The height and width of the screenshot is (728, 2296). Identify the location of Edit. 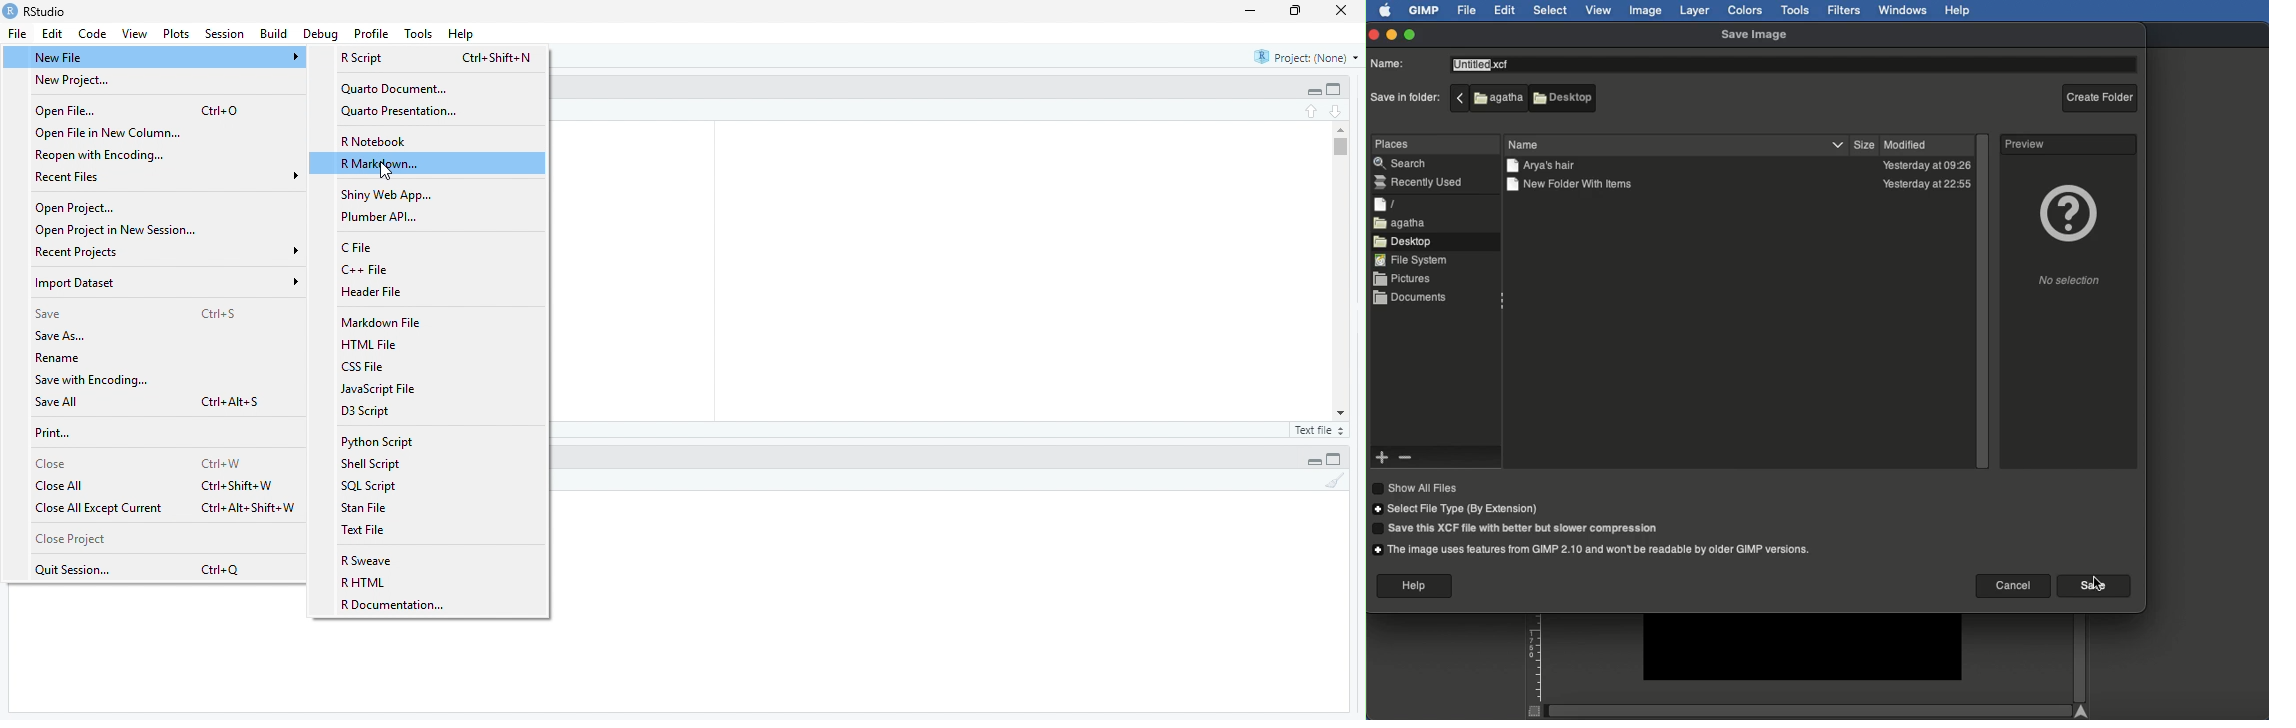
(54, 33).